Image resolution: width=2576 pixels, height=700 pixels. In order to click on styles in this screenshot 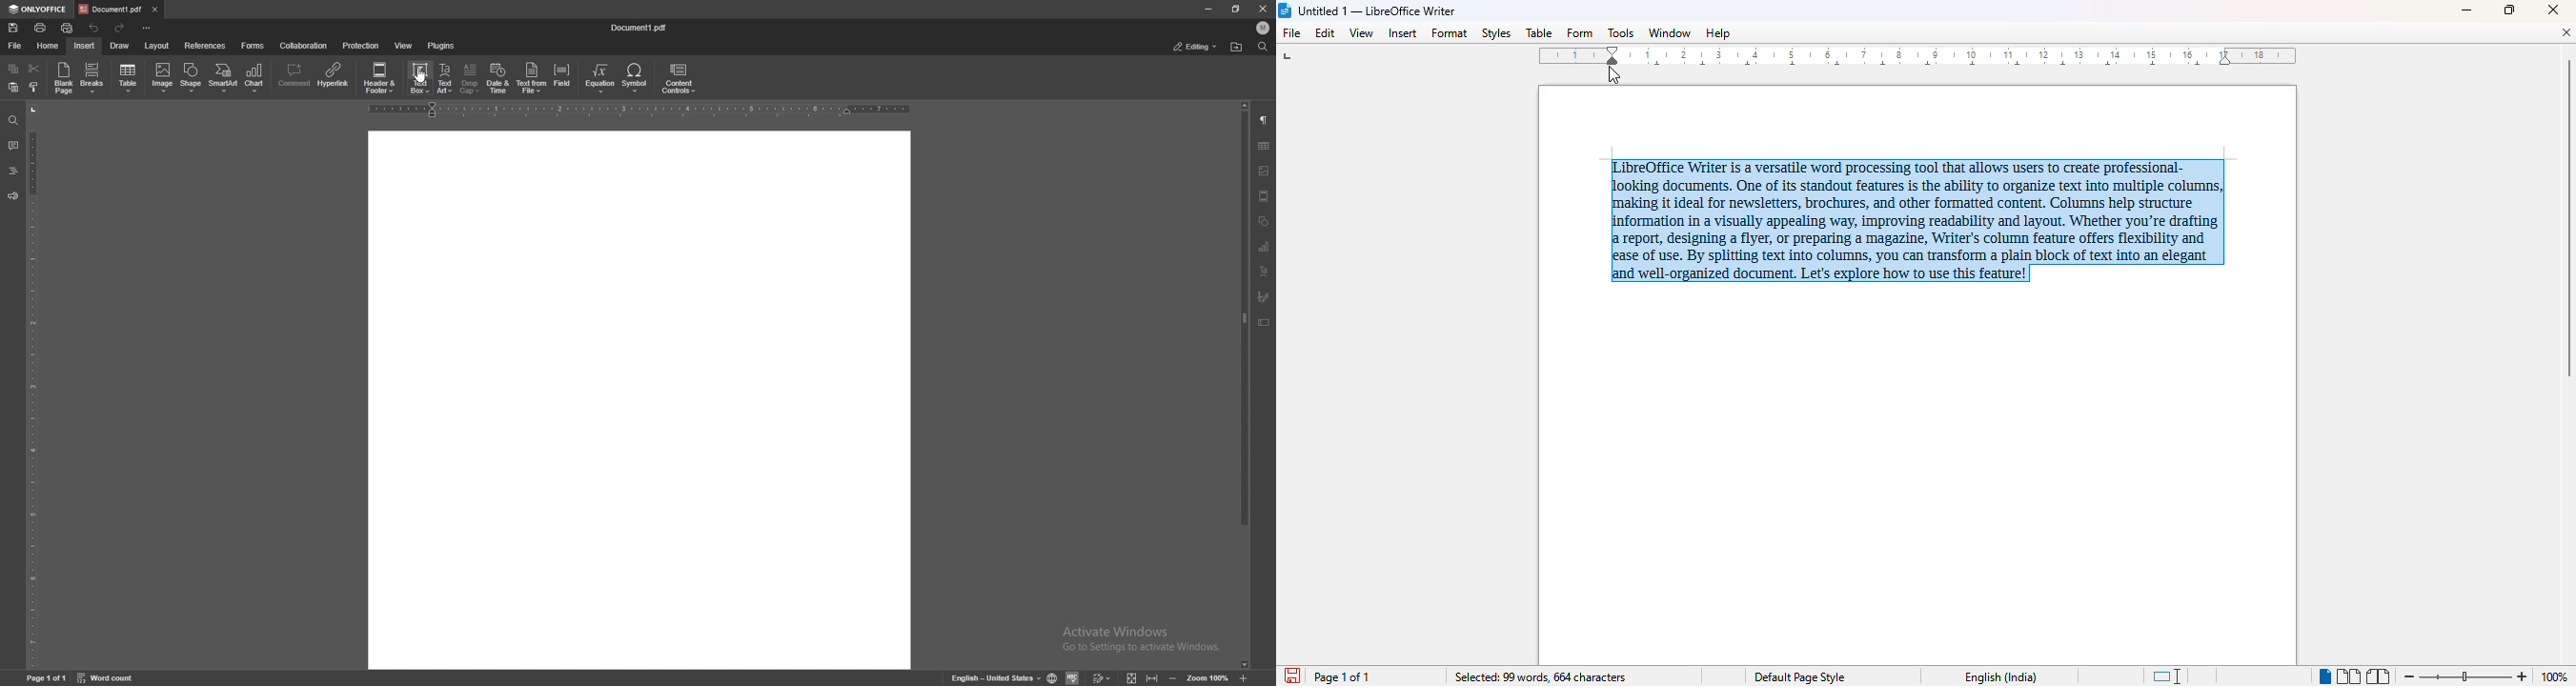, I will do `click(1495, 32)`.